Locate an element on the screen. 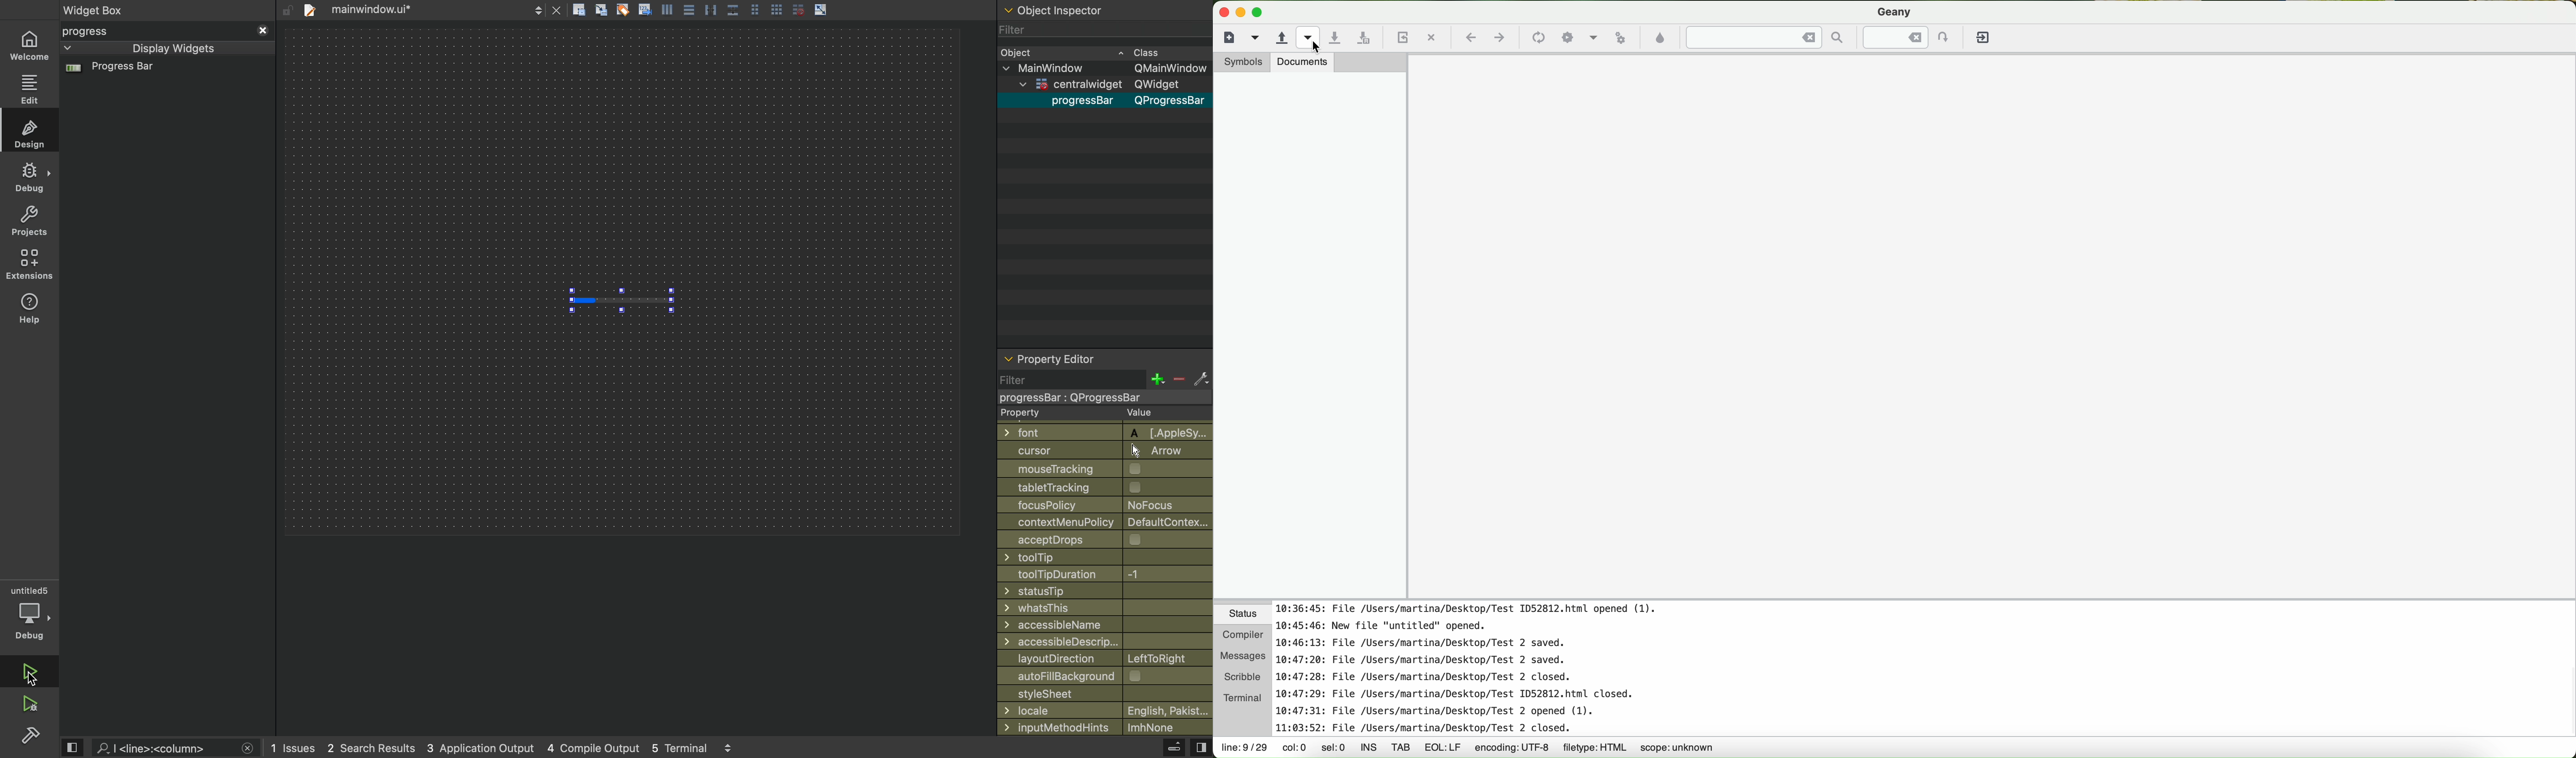  font is located at coordinates (1100, 431).